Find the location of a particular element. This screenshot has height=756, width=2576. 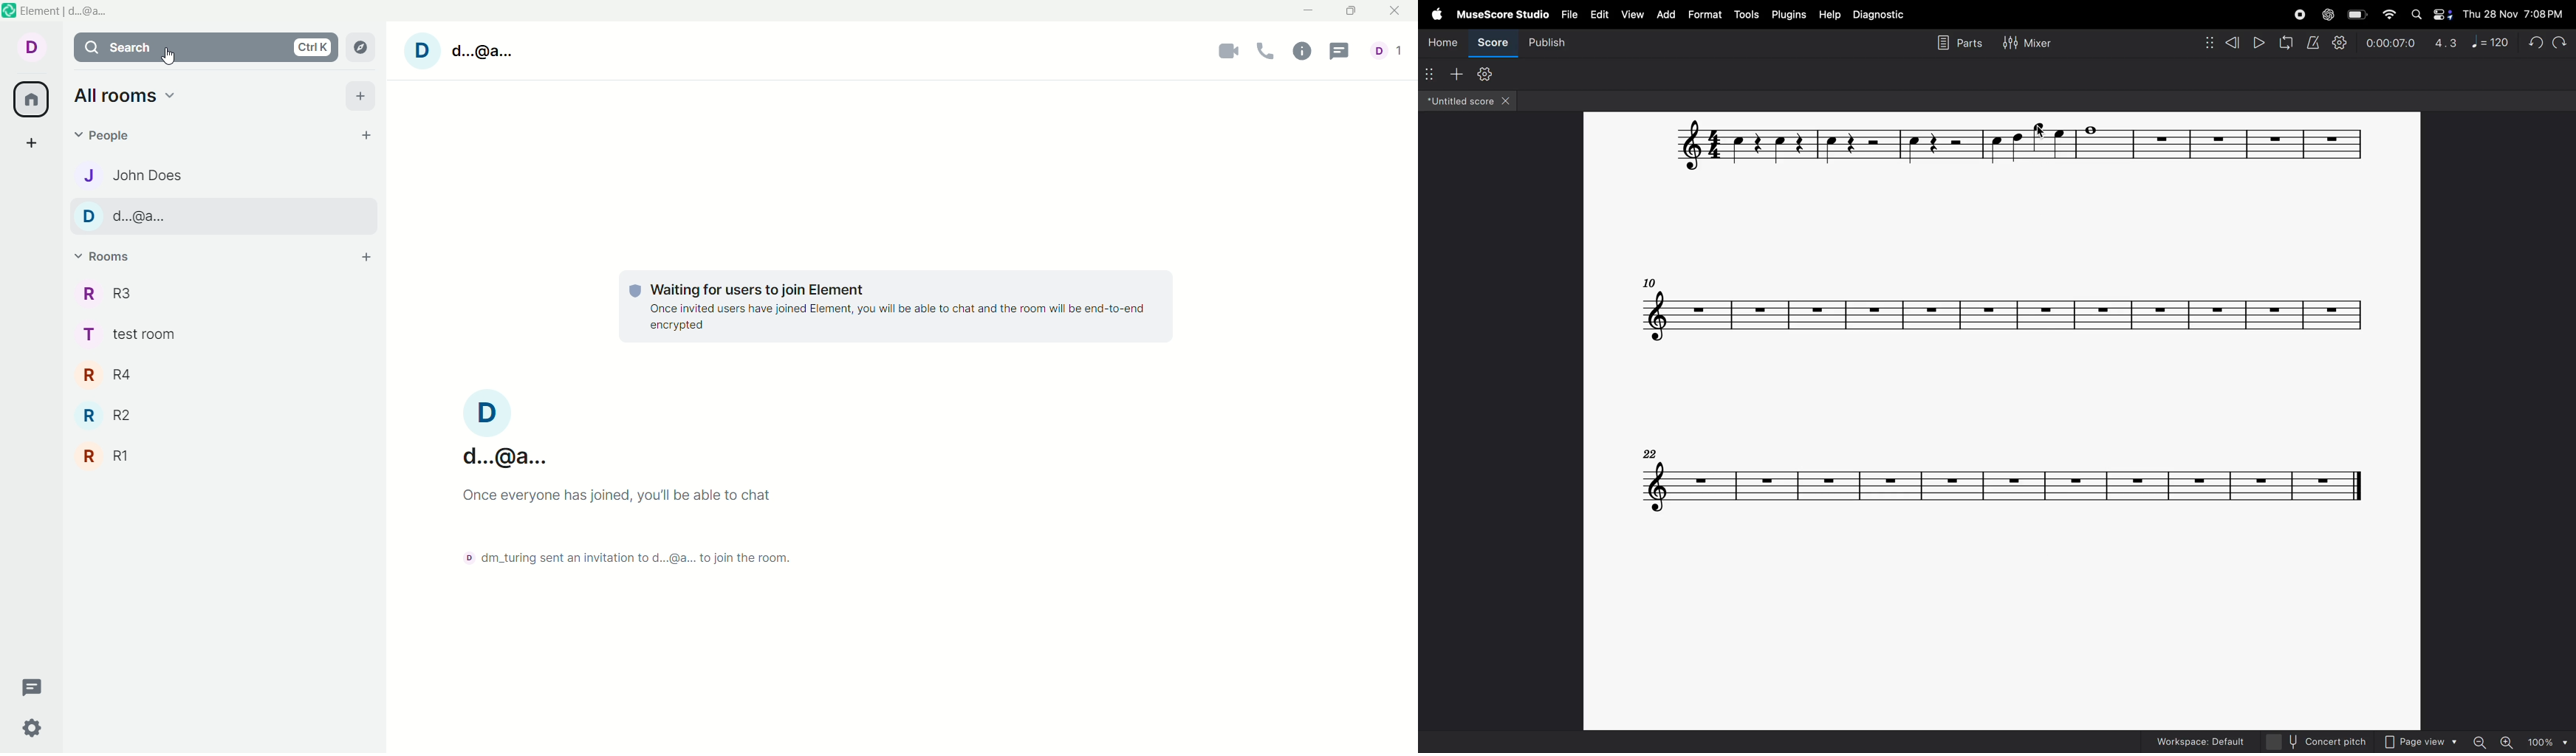

quick settings is located at coordinates (34, 728).